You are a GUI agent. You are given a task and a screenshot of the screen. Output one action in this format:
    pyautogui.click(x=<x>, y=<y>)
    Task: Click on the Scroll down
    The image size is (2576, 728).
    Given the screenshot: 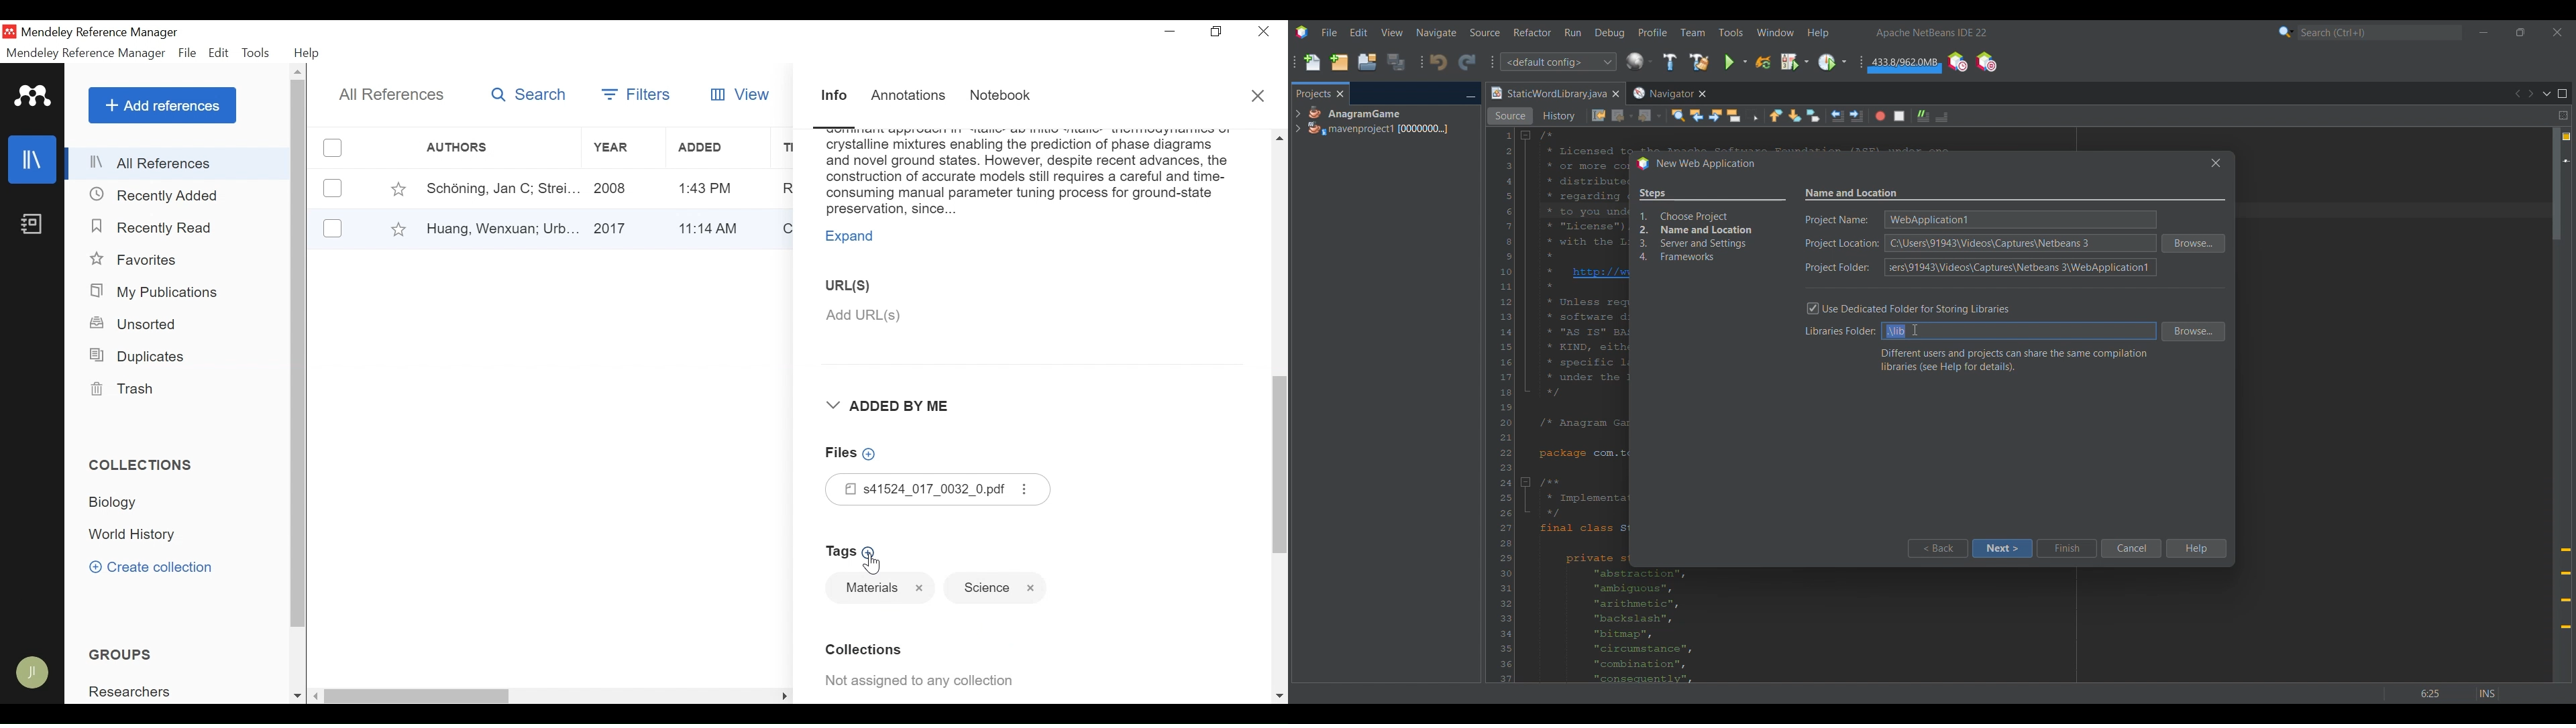 What is the action you would take?
    pyautogui.click(x=1280, y=697)
    